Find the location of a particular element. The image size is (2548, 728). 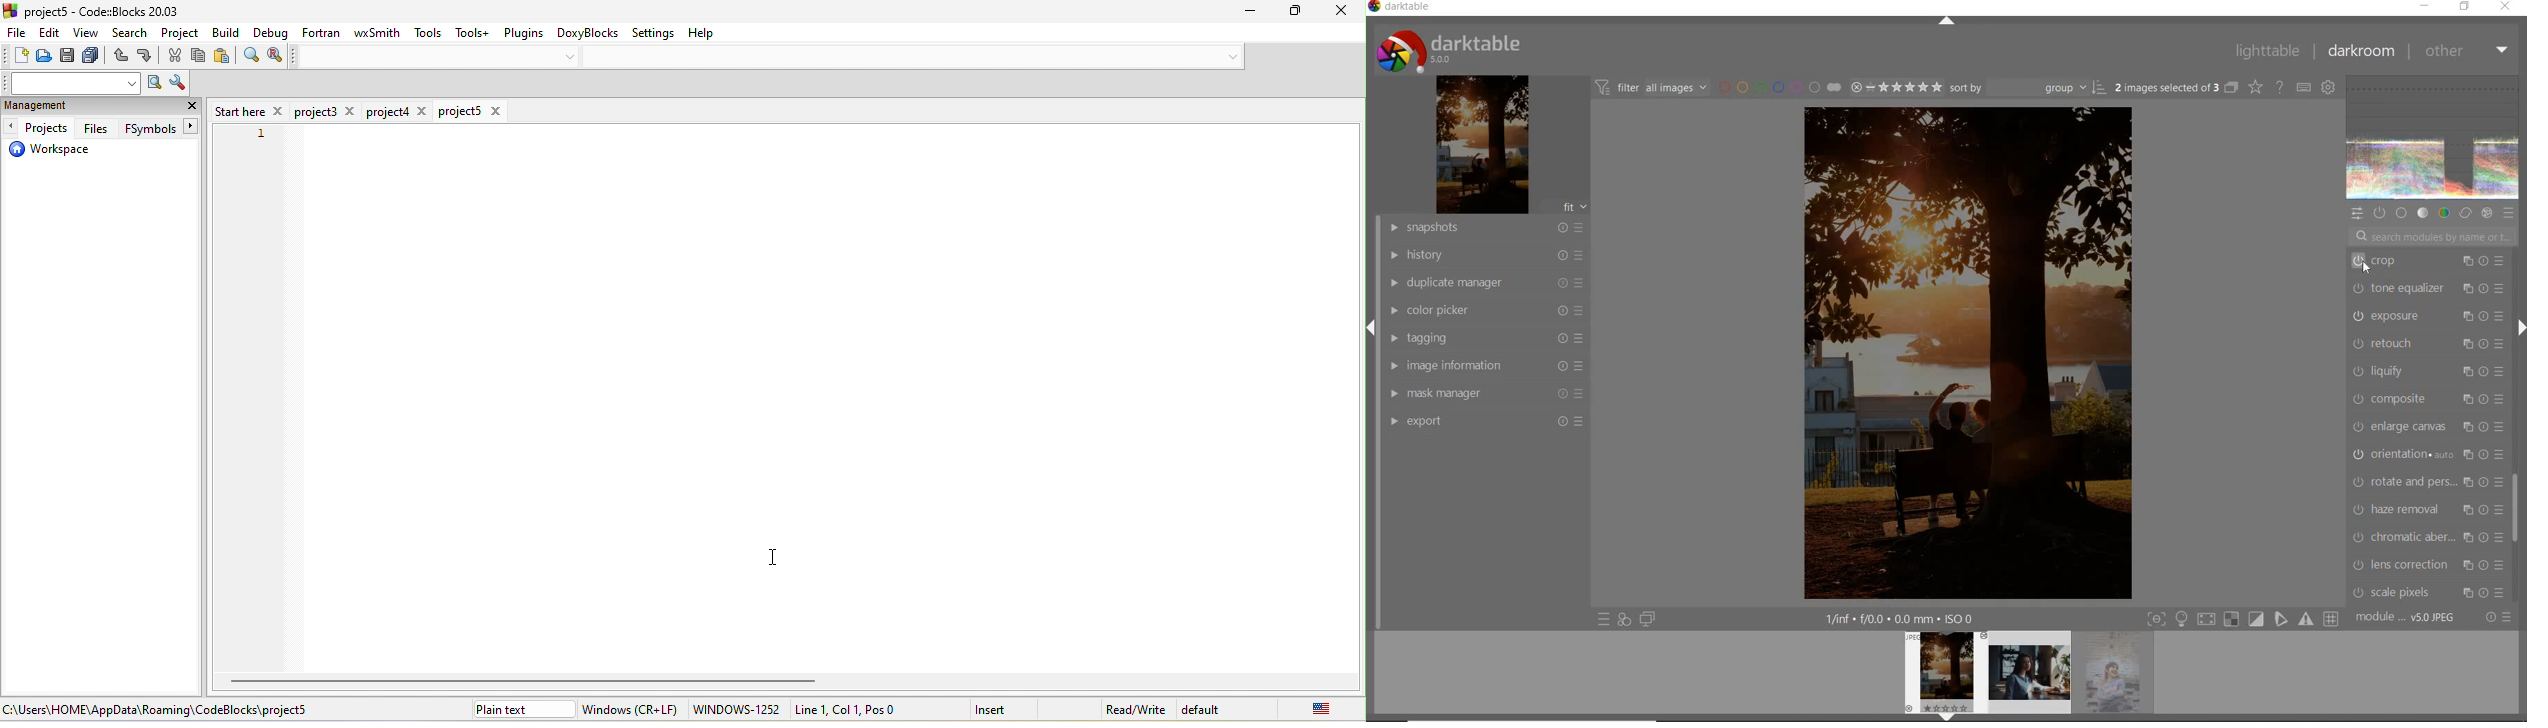

tone equalizer is located at coordinates (2428, 289).